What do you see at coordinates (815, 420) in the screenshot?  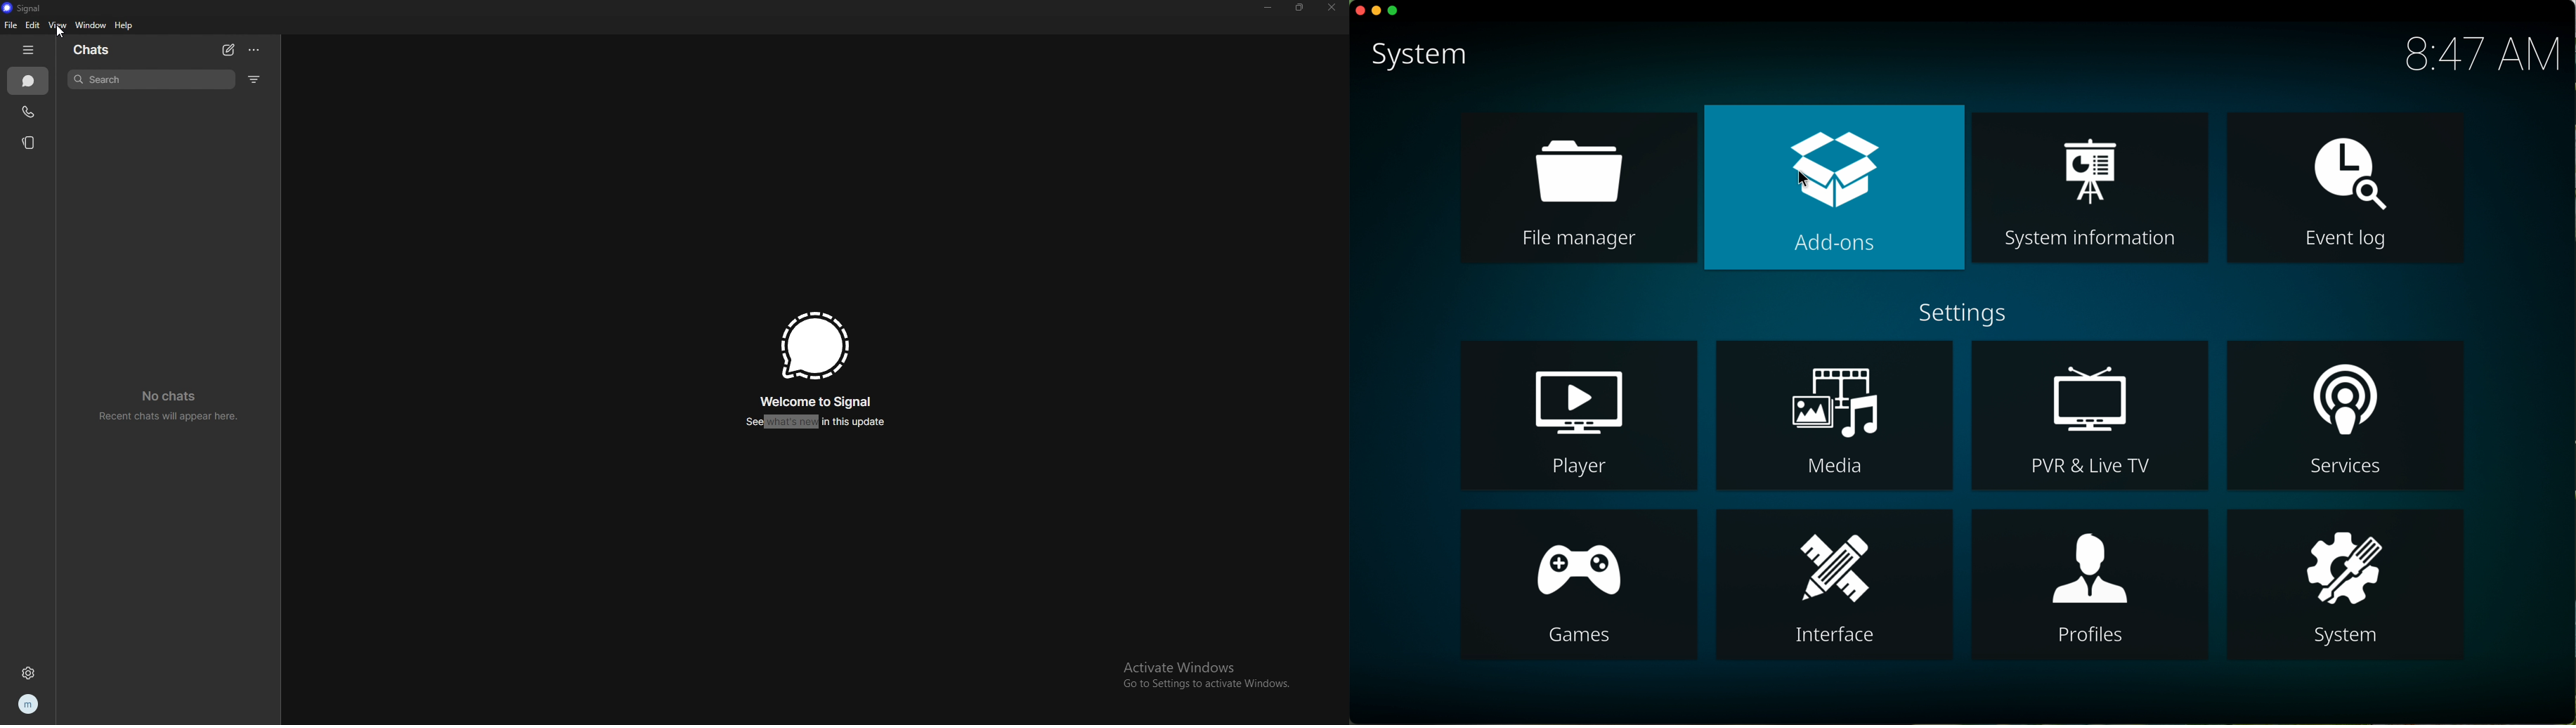 I see `see whats new in this update` at bounding box center [815, 420].